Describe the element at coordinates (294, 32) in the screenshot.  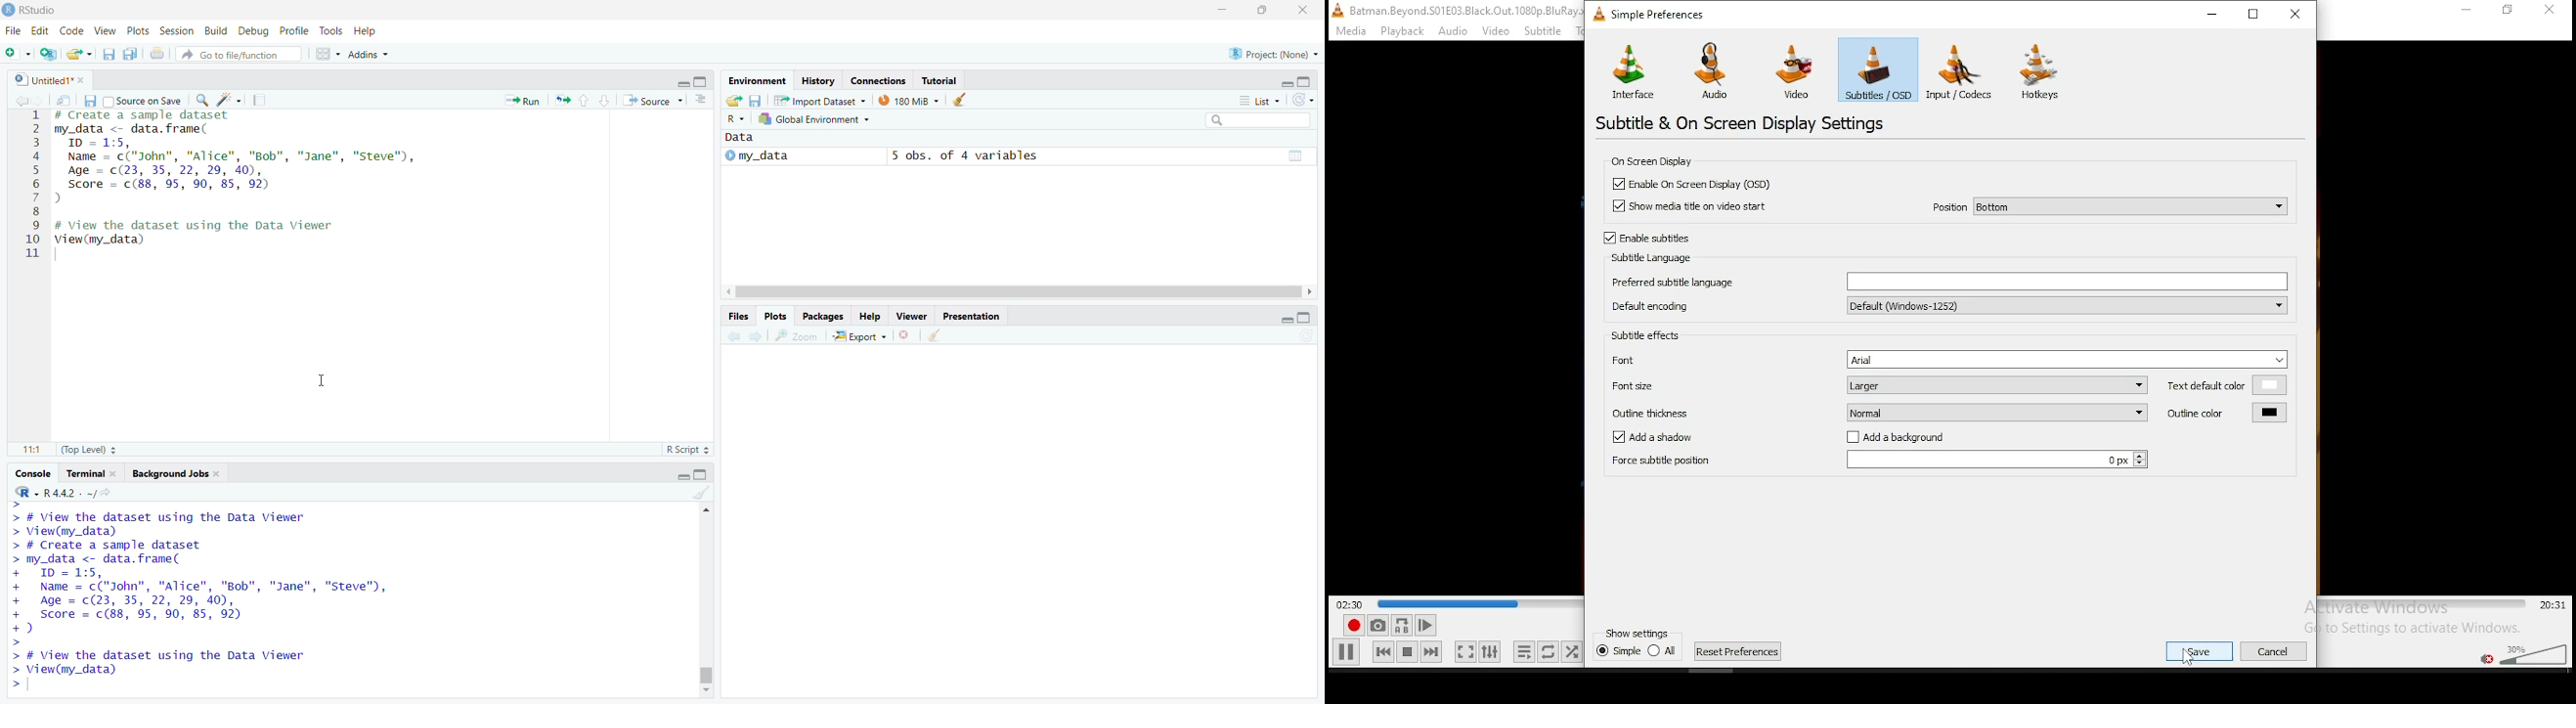
I see `Profile` at that location.